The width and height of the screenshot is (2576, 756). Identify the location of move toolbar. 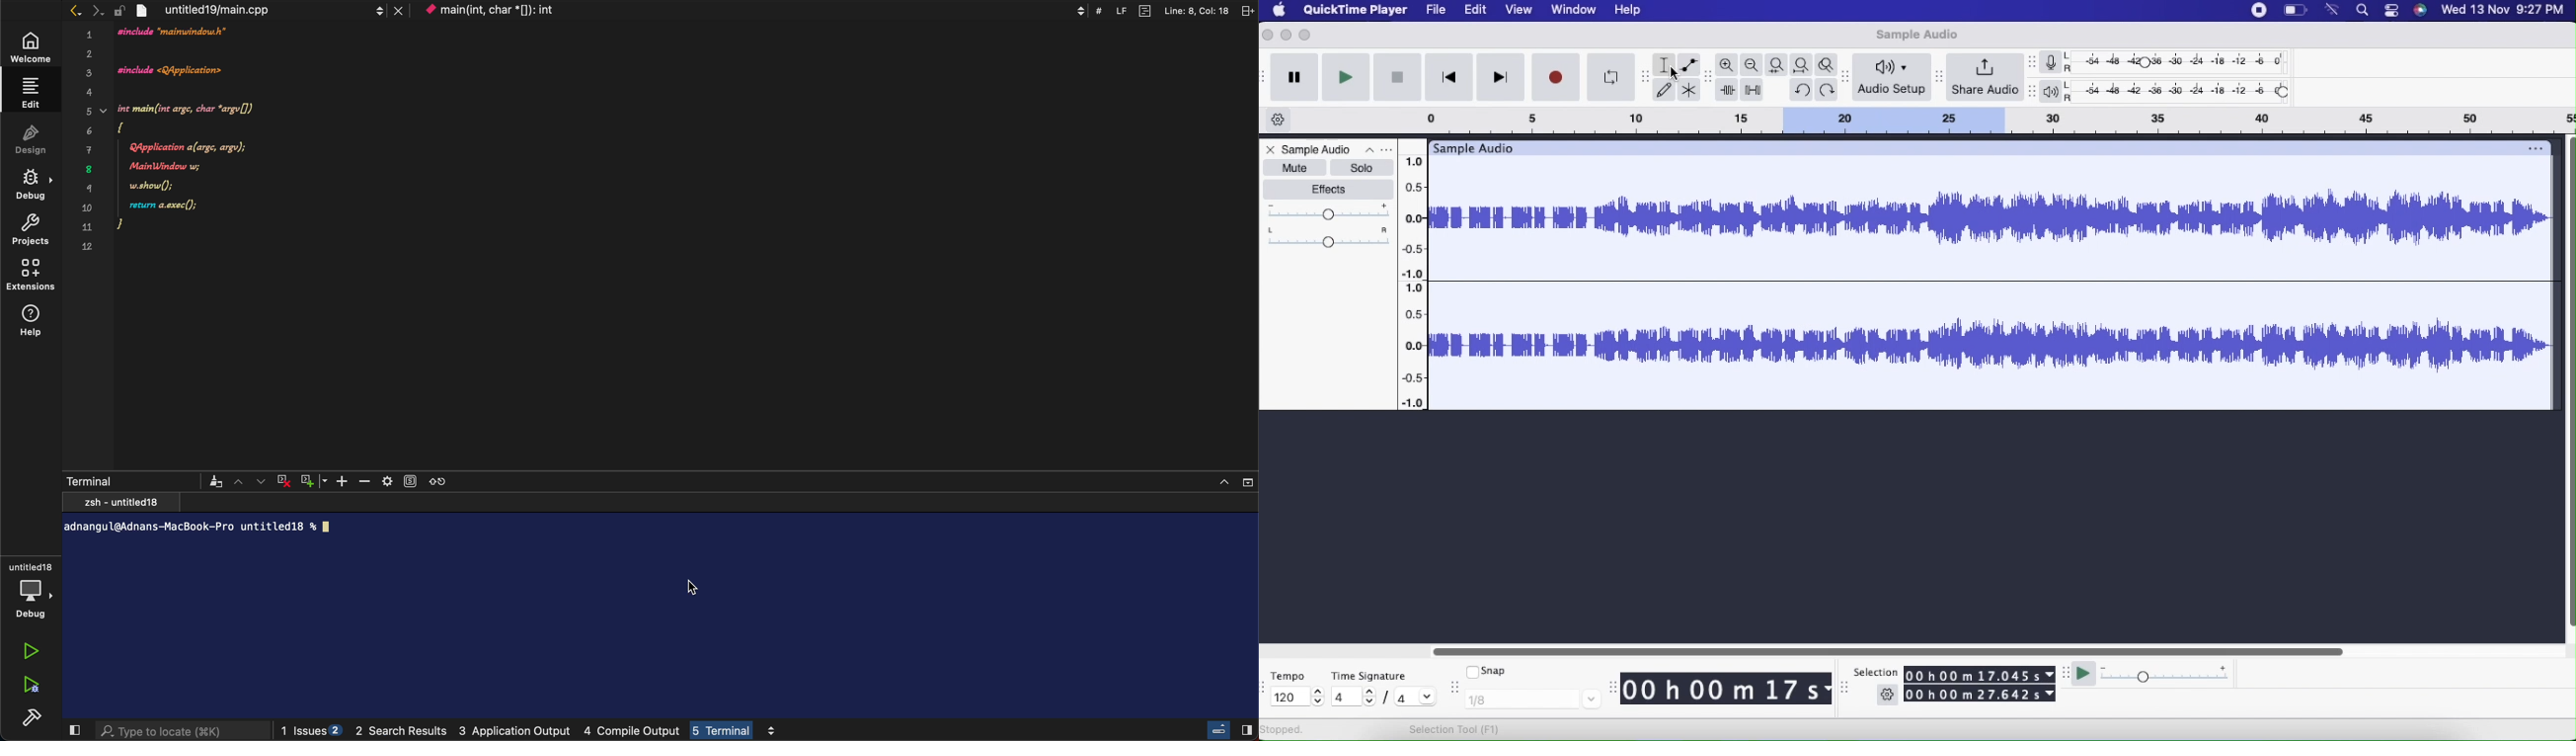
(2035, 64).